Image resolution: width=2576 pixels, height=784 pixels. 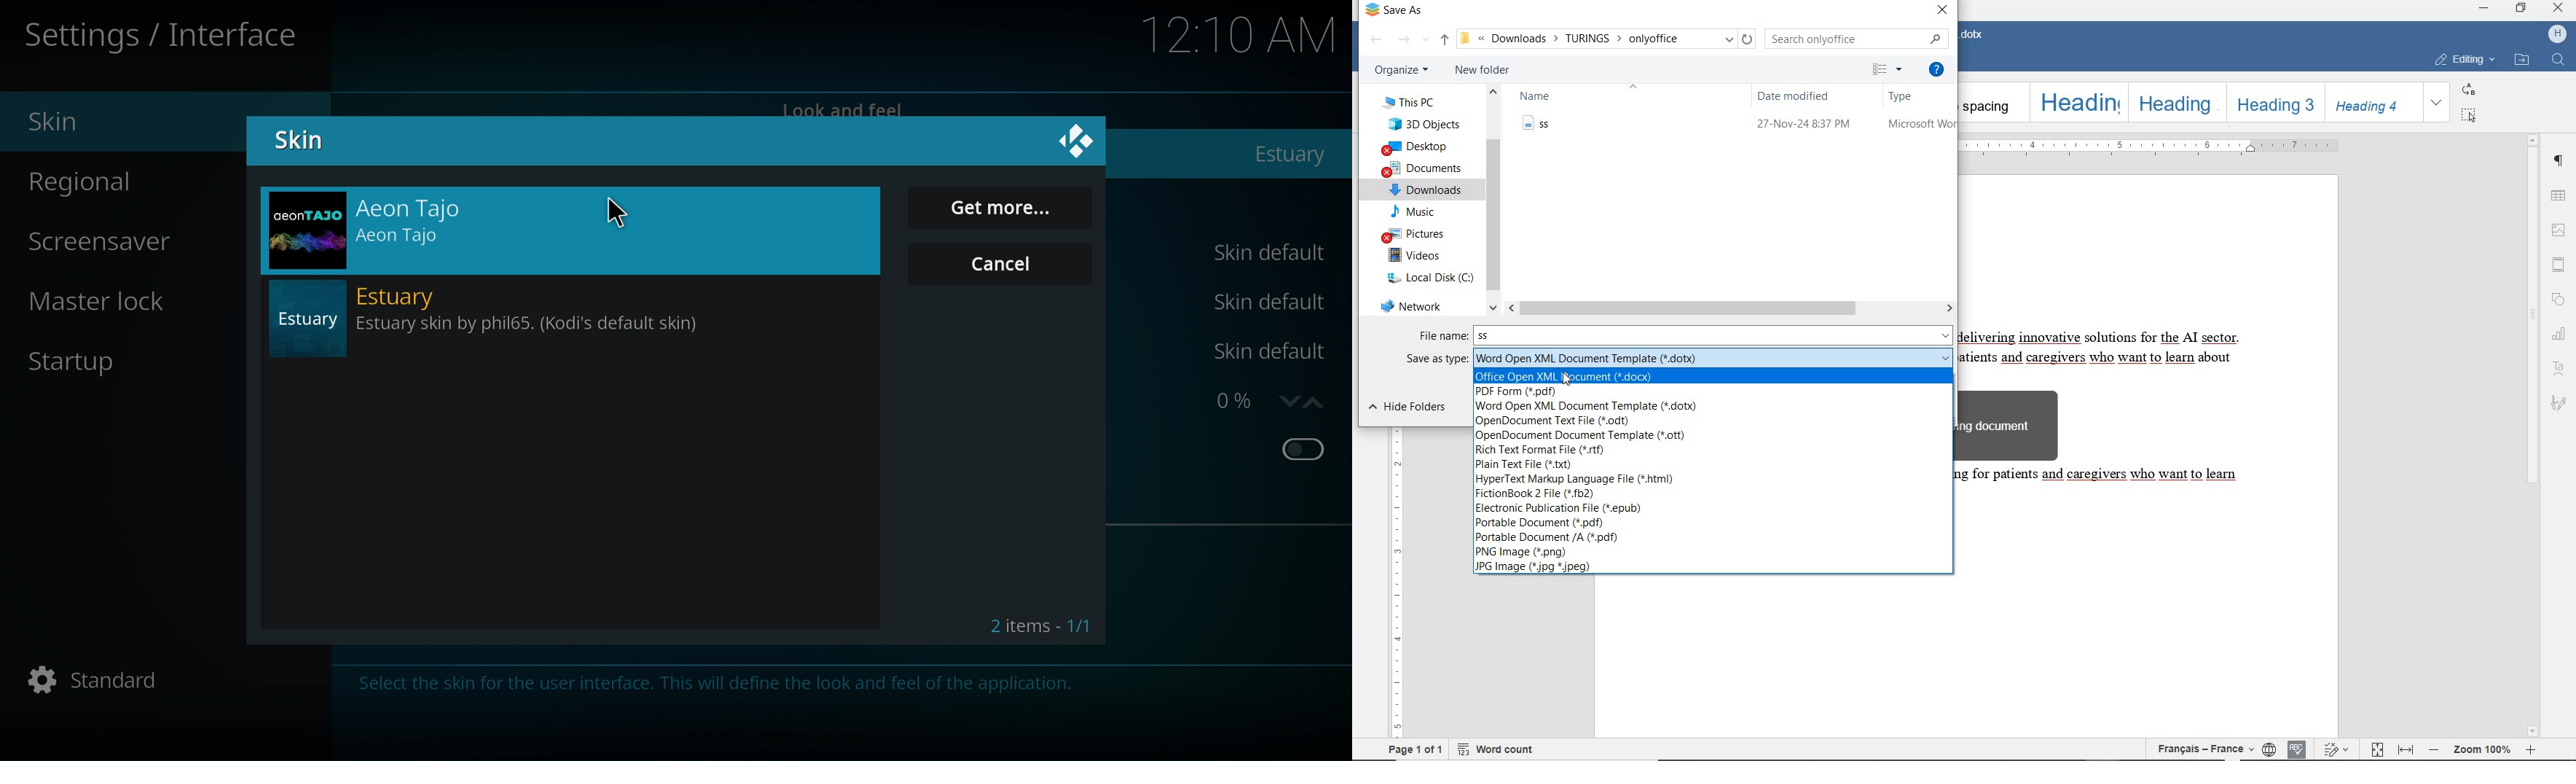 What do you see at coordinates (1536, 464) in the screenshot?
I see `txt` at bounding box center [1536, 464].